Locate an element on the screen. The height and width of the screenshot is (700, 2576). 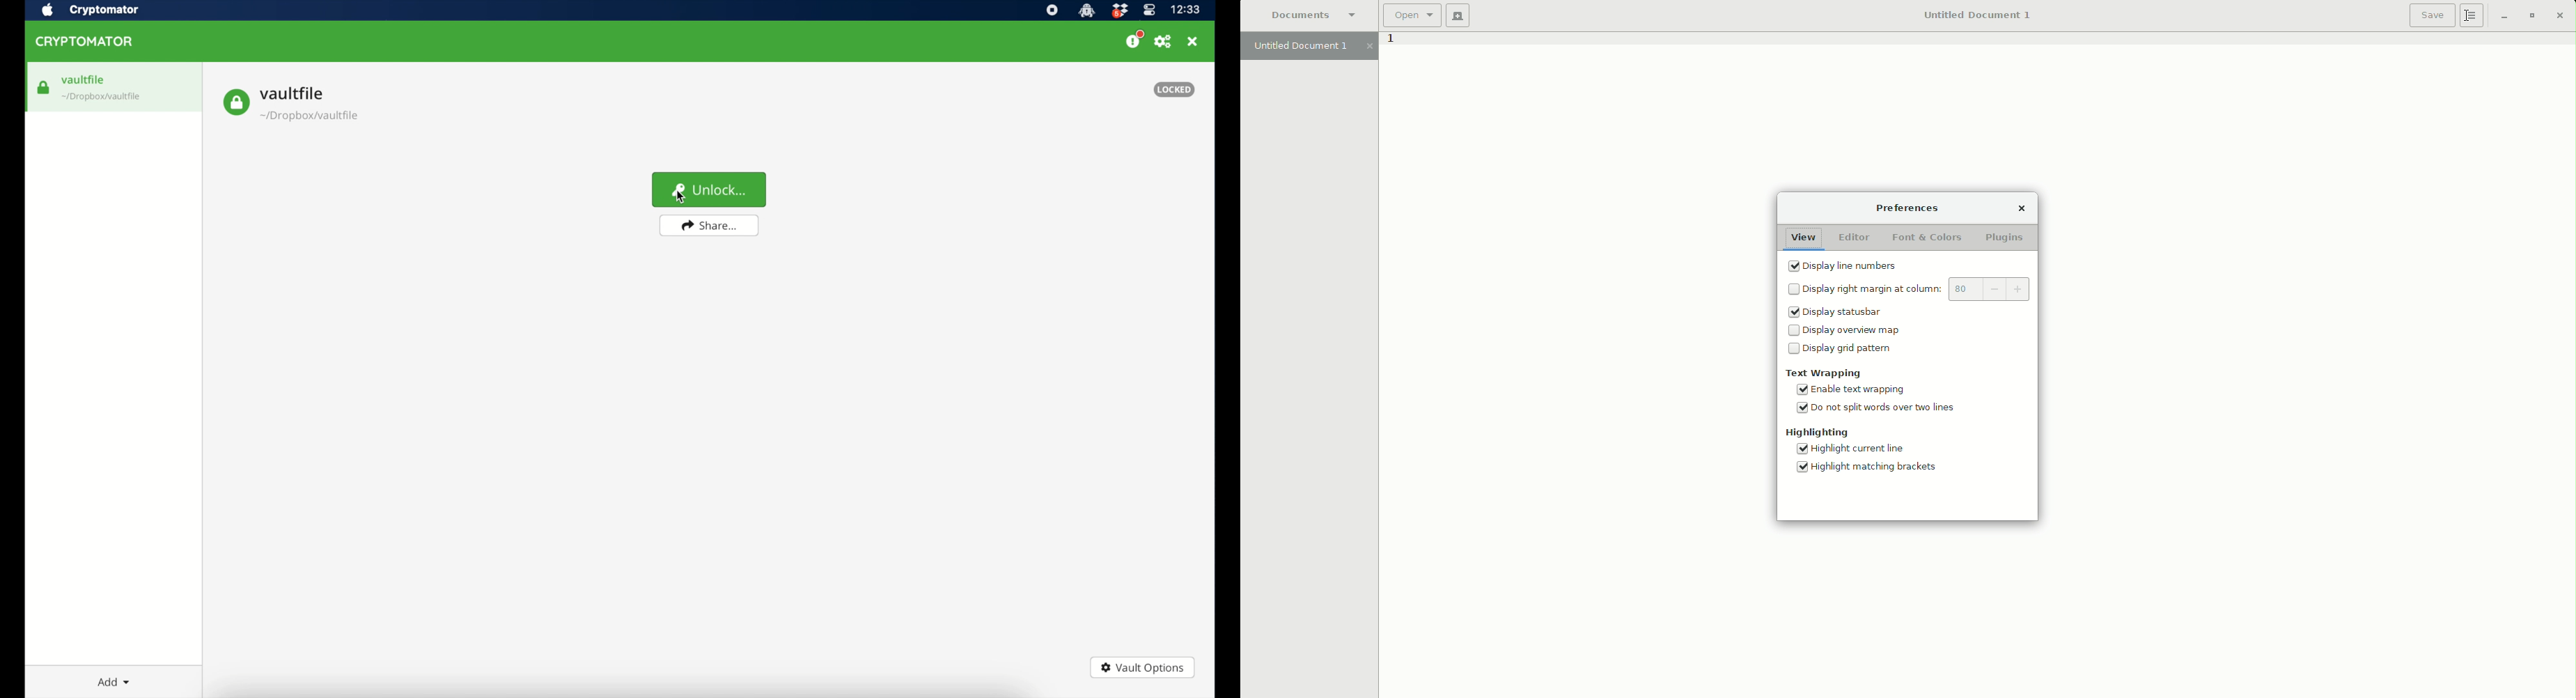
screen recorder icon is located at coordinates (1053, 10).